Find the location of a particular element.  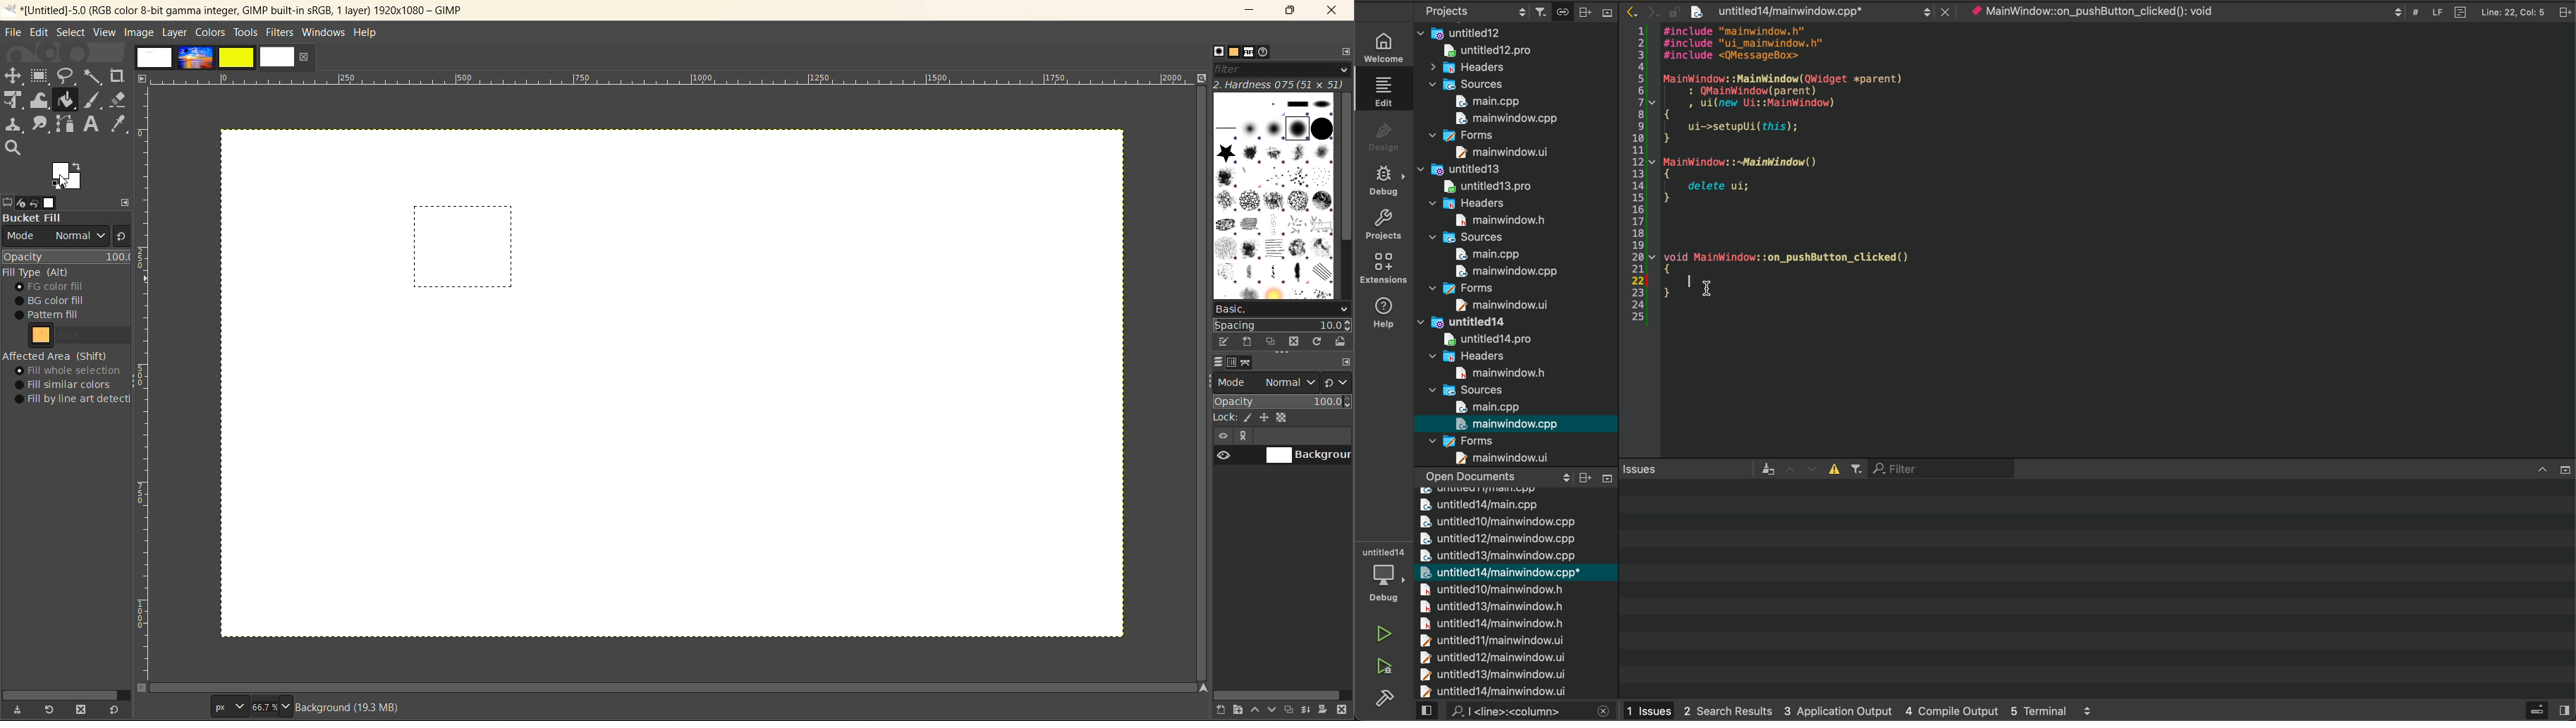

filters is located at coordinates (281, 32).